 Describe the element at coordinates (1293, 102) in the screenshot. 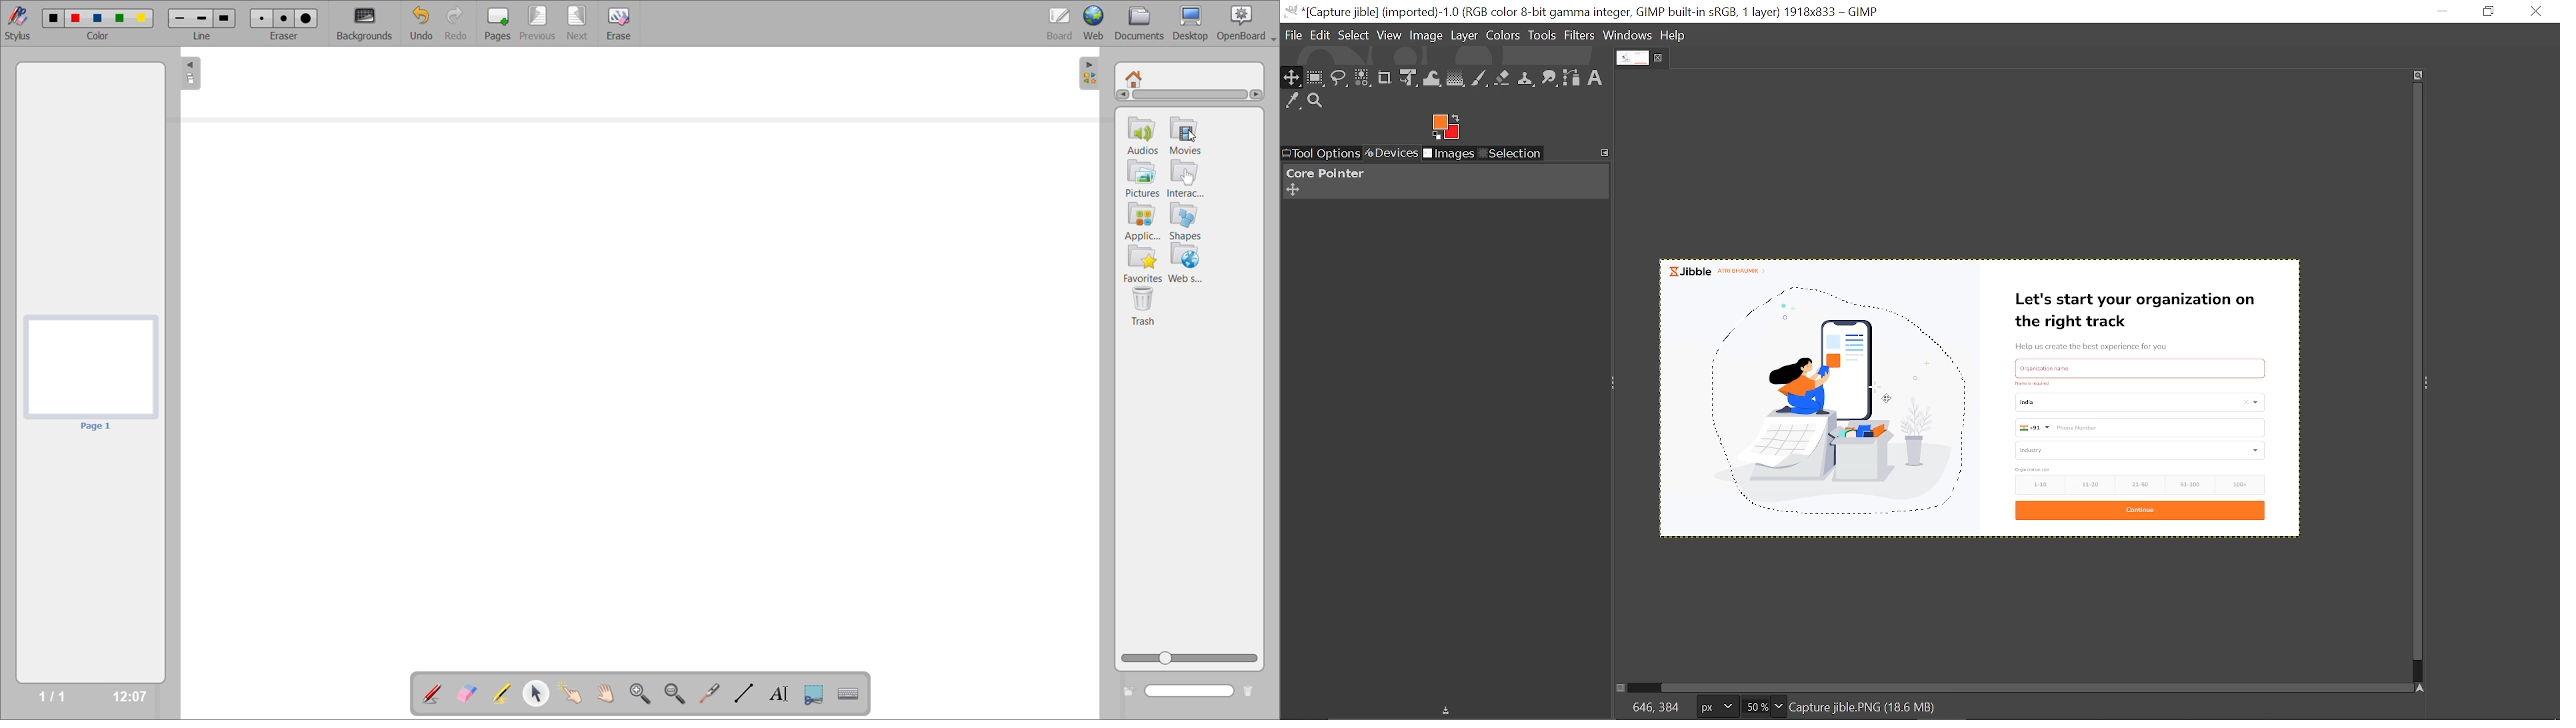

I see `Color picker tool` at that location.